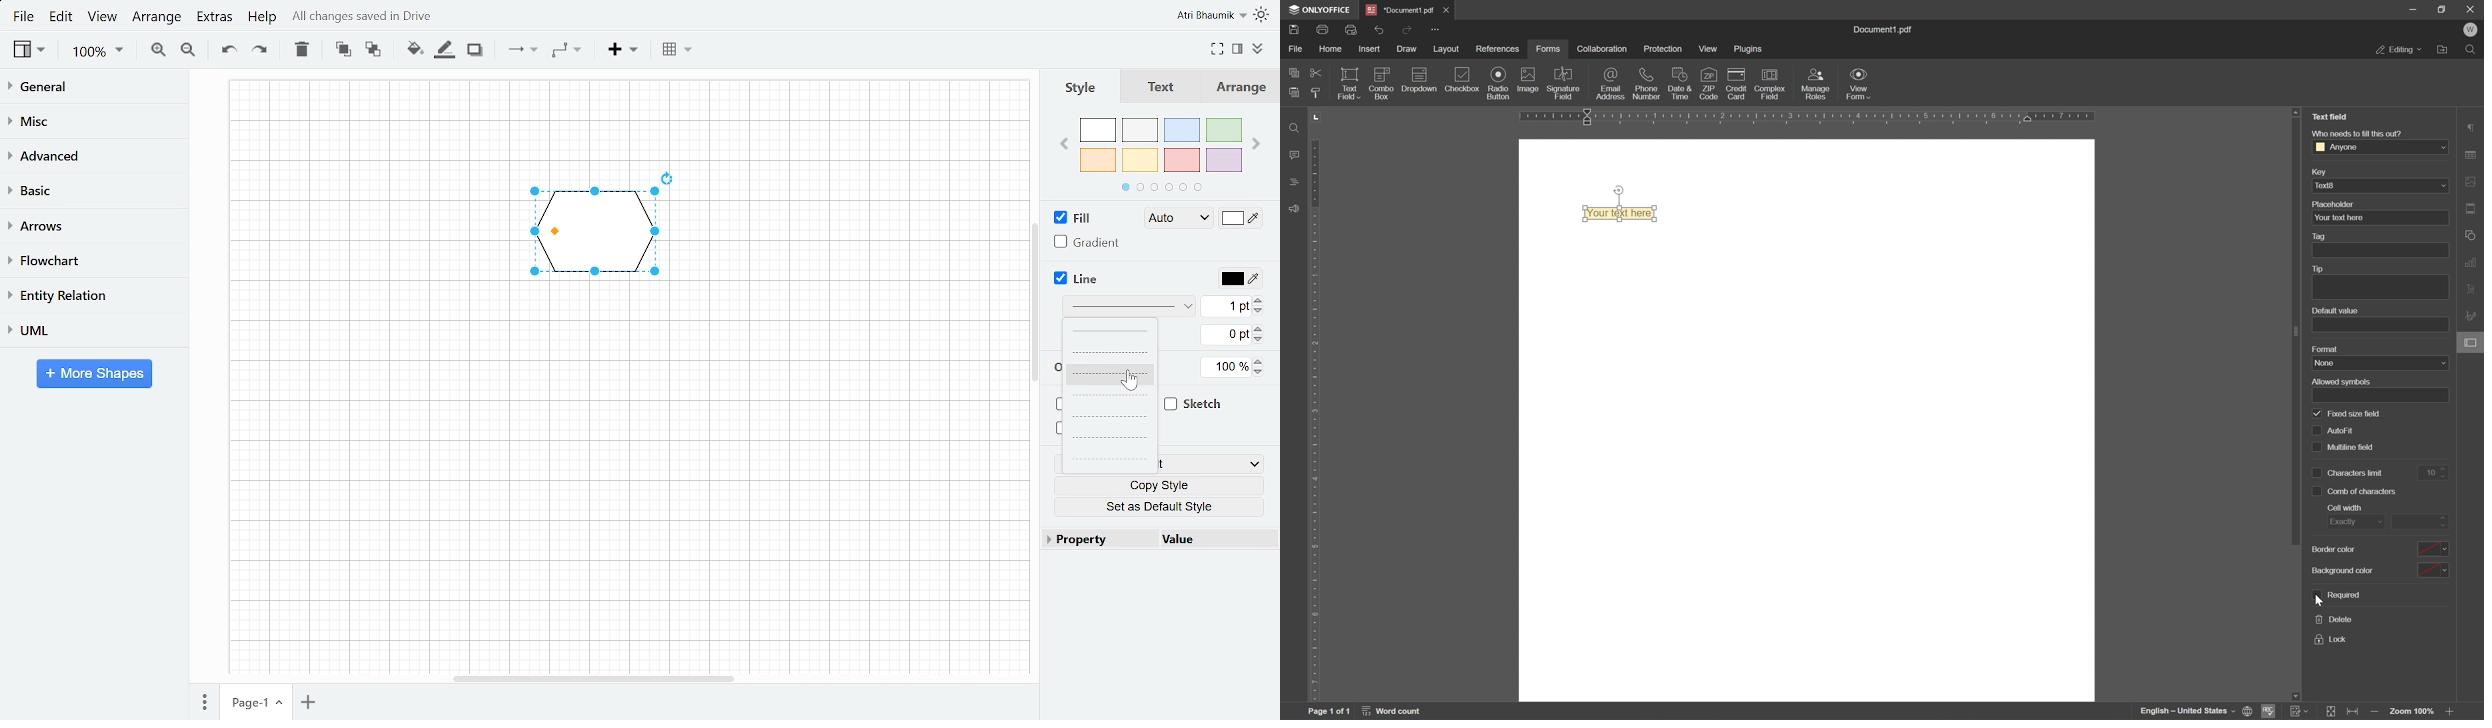 Image resolution: width=2492 pixels, height=728 pixels. What do you see at coordinates (2374, 713) in the screenshot?
I see `zoom out` at bounding box center [2374, 713].